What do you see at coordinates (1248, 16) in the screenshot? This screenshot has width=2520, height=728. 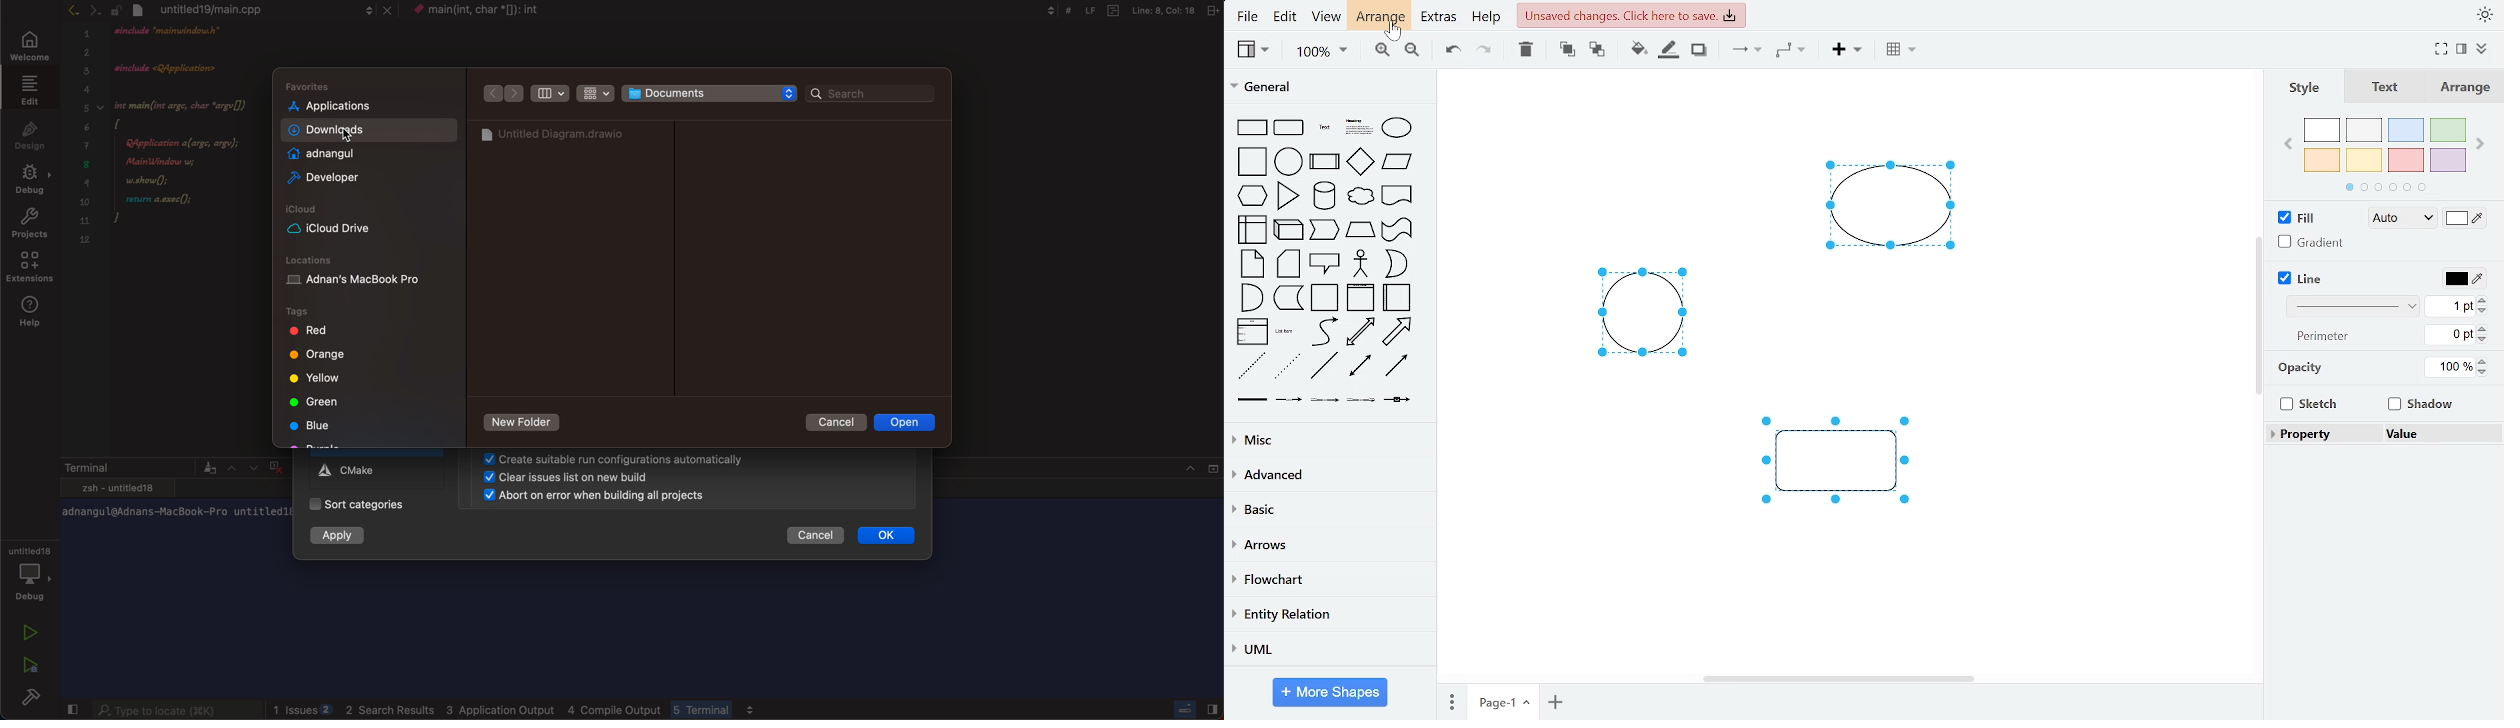 I see `file` at bounding box center [1248, 16].